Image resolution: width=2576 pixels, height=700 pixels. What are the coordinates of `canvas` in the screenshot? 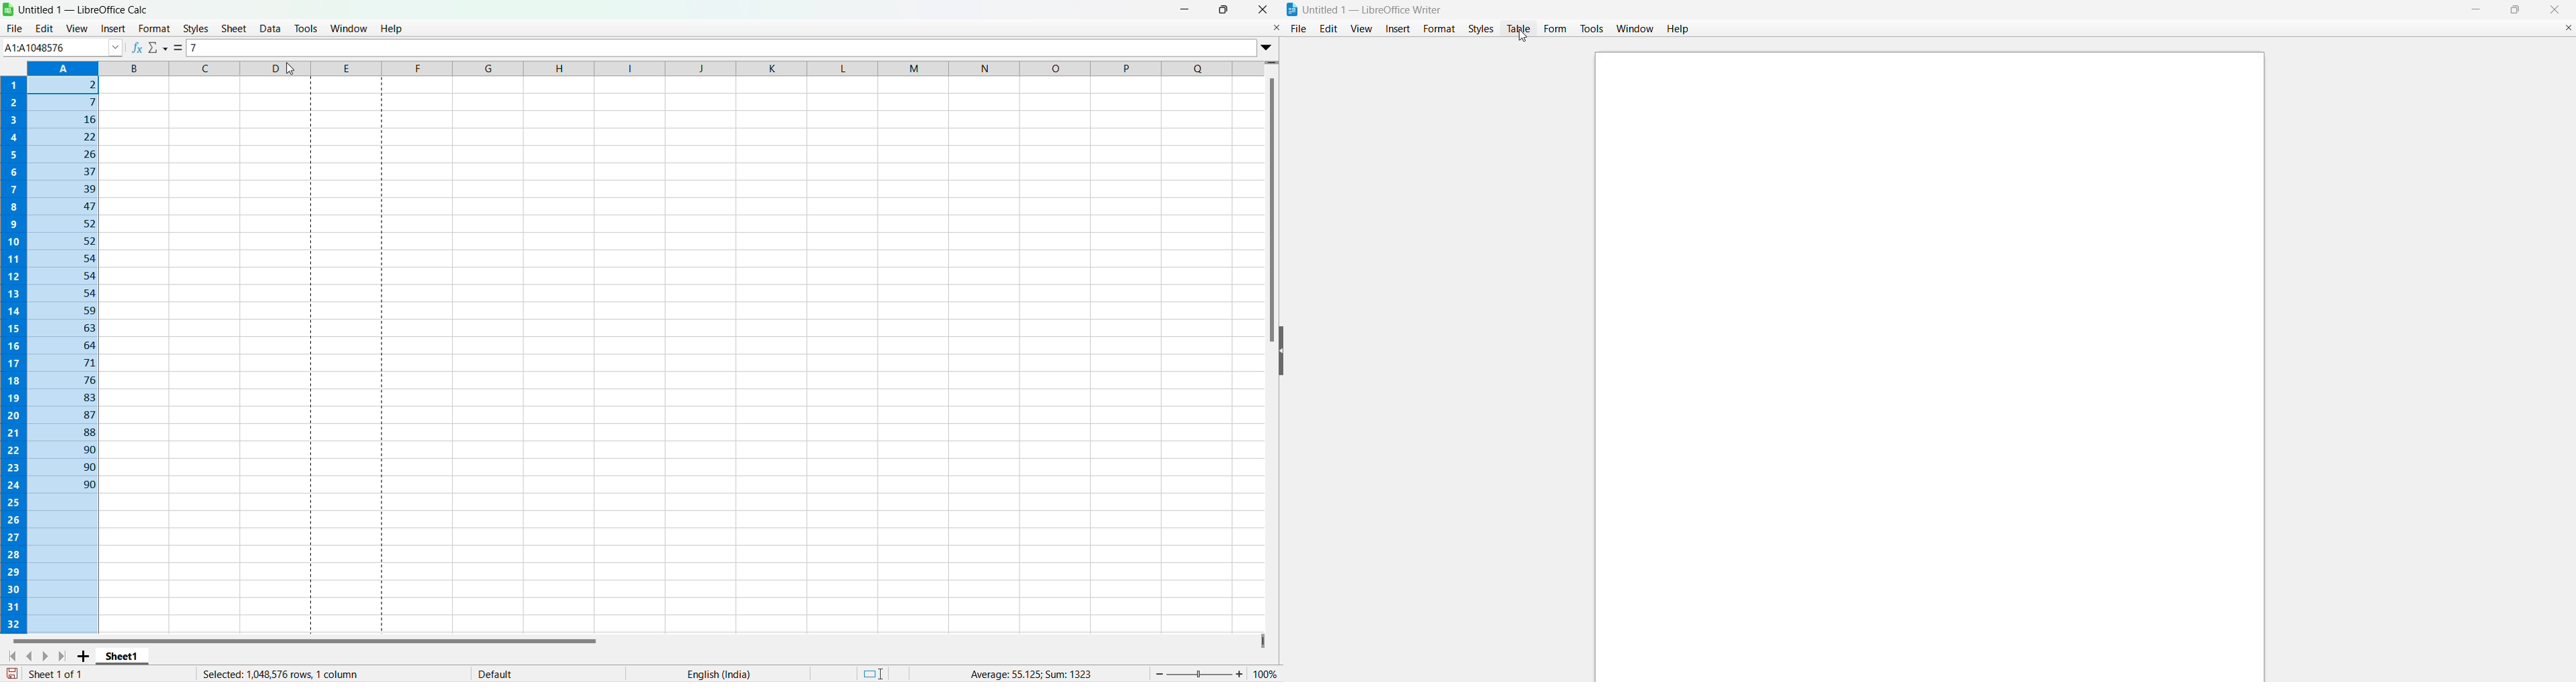 It's located at (1931, 363).